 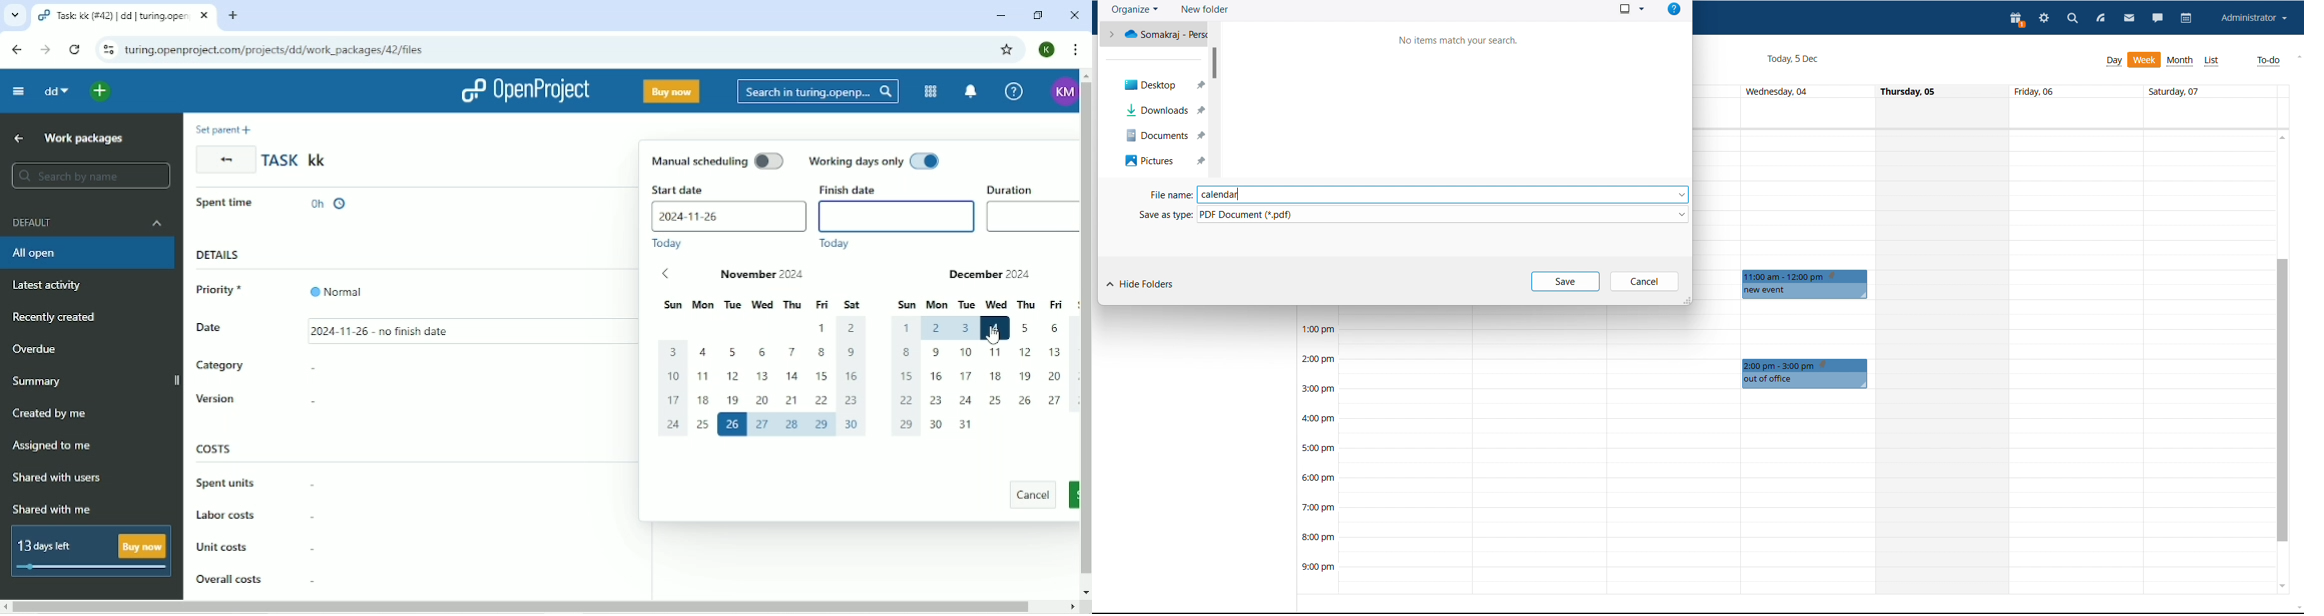 What do you see at coordinates (997, 16) in the screenshot?
I see `Minimize` at bounding box center [997, 16].